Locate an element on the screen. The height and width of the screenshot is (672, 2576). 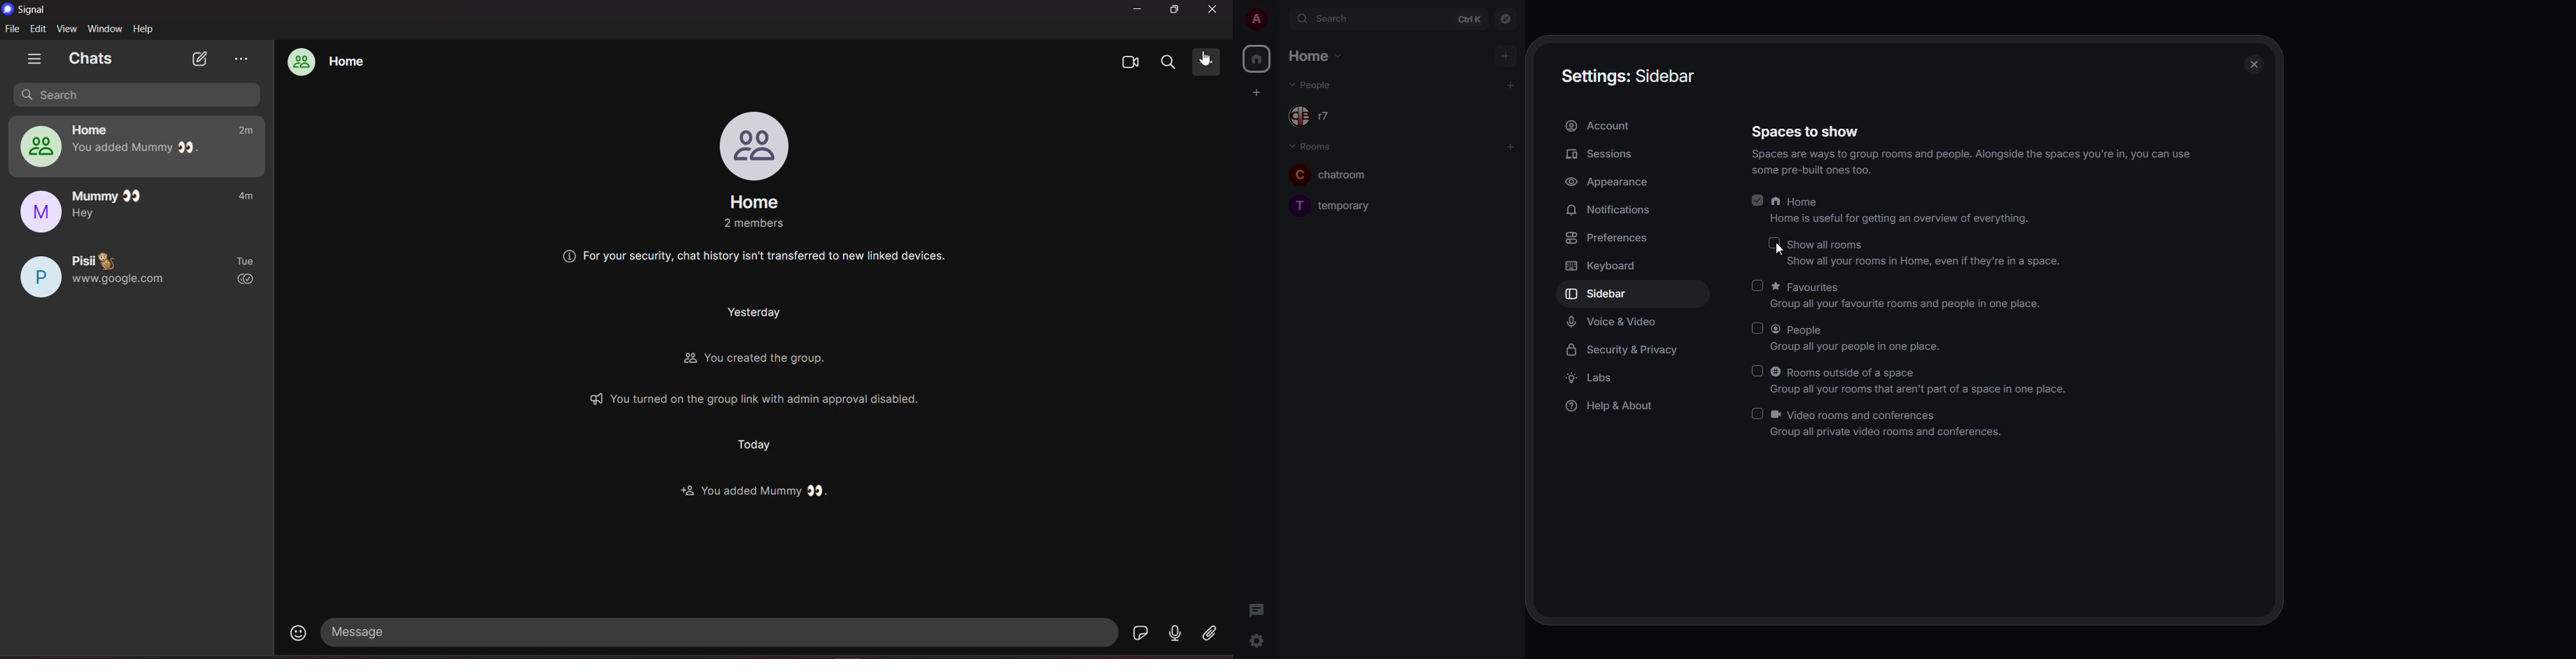
add is located at coordinates (1513, 85).